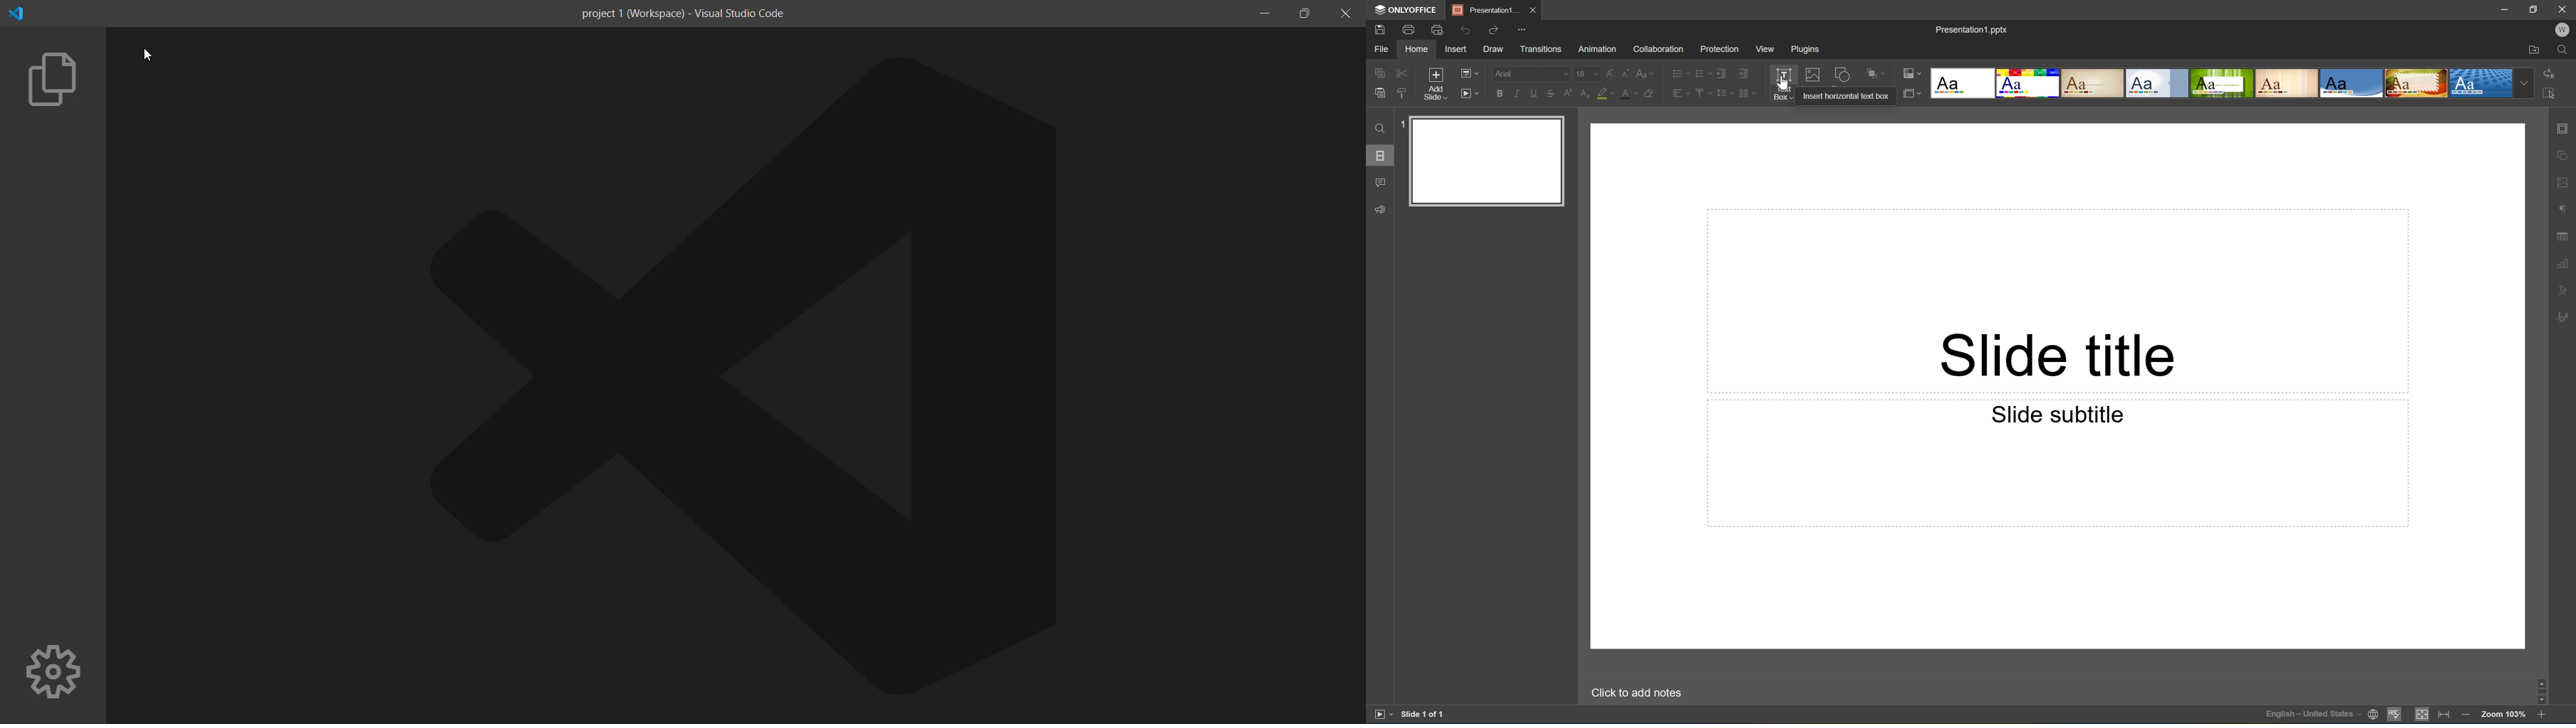  I want to click on Restore Down, so click(2535, 8).